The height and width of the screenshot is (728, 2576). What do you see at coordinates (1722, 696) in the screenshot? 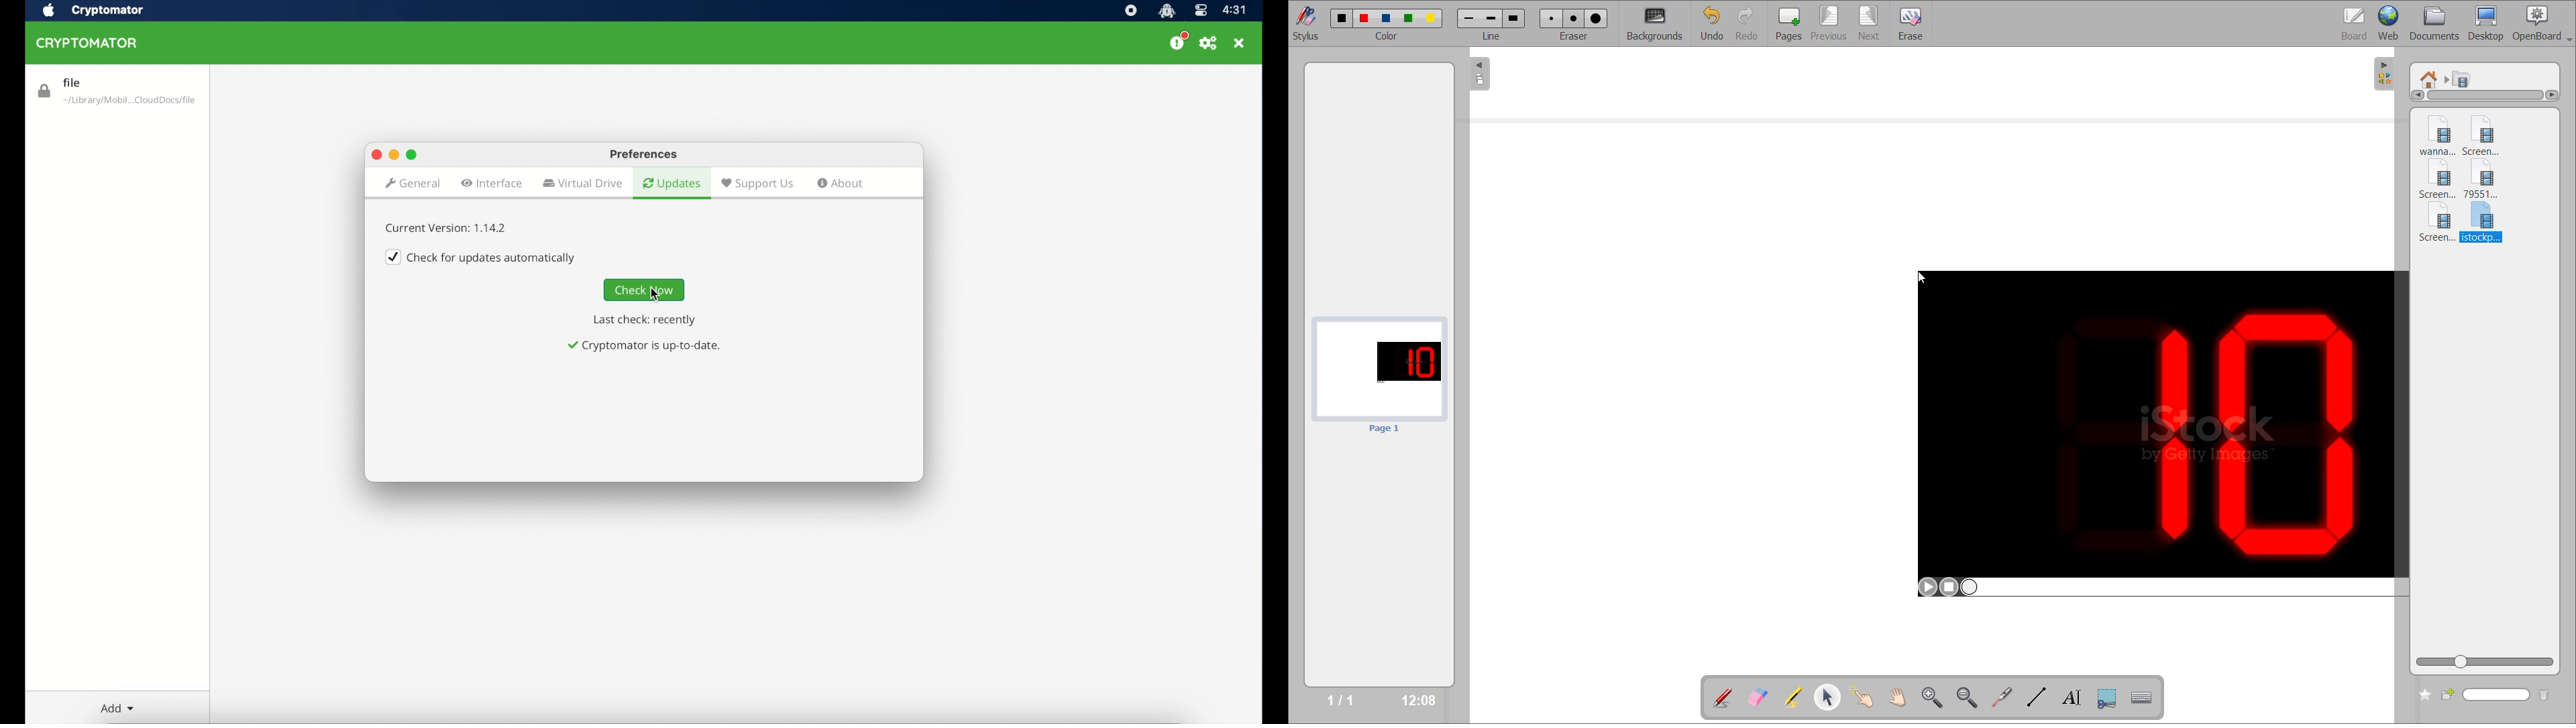
I see `annotate document` at bounding box center [1722, 696].